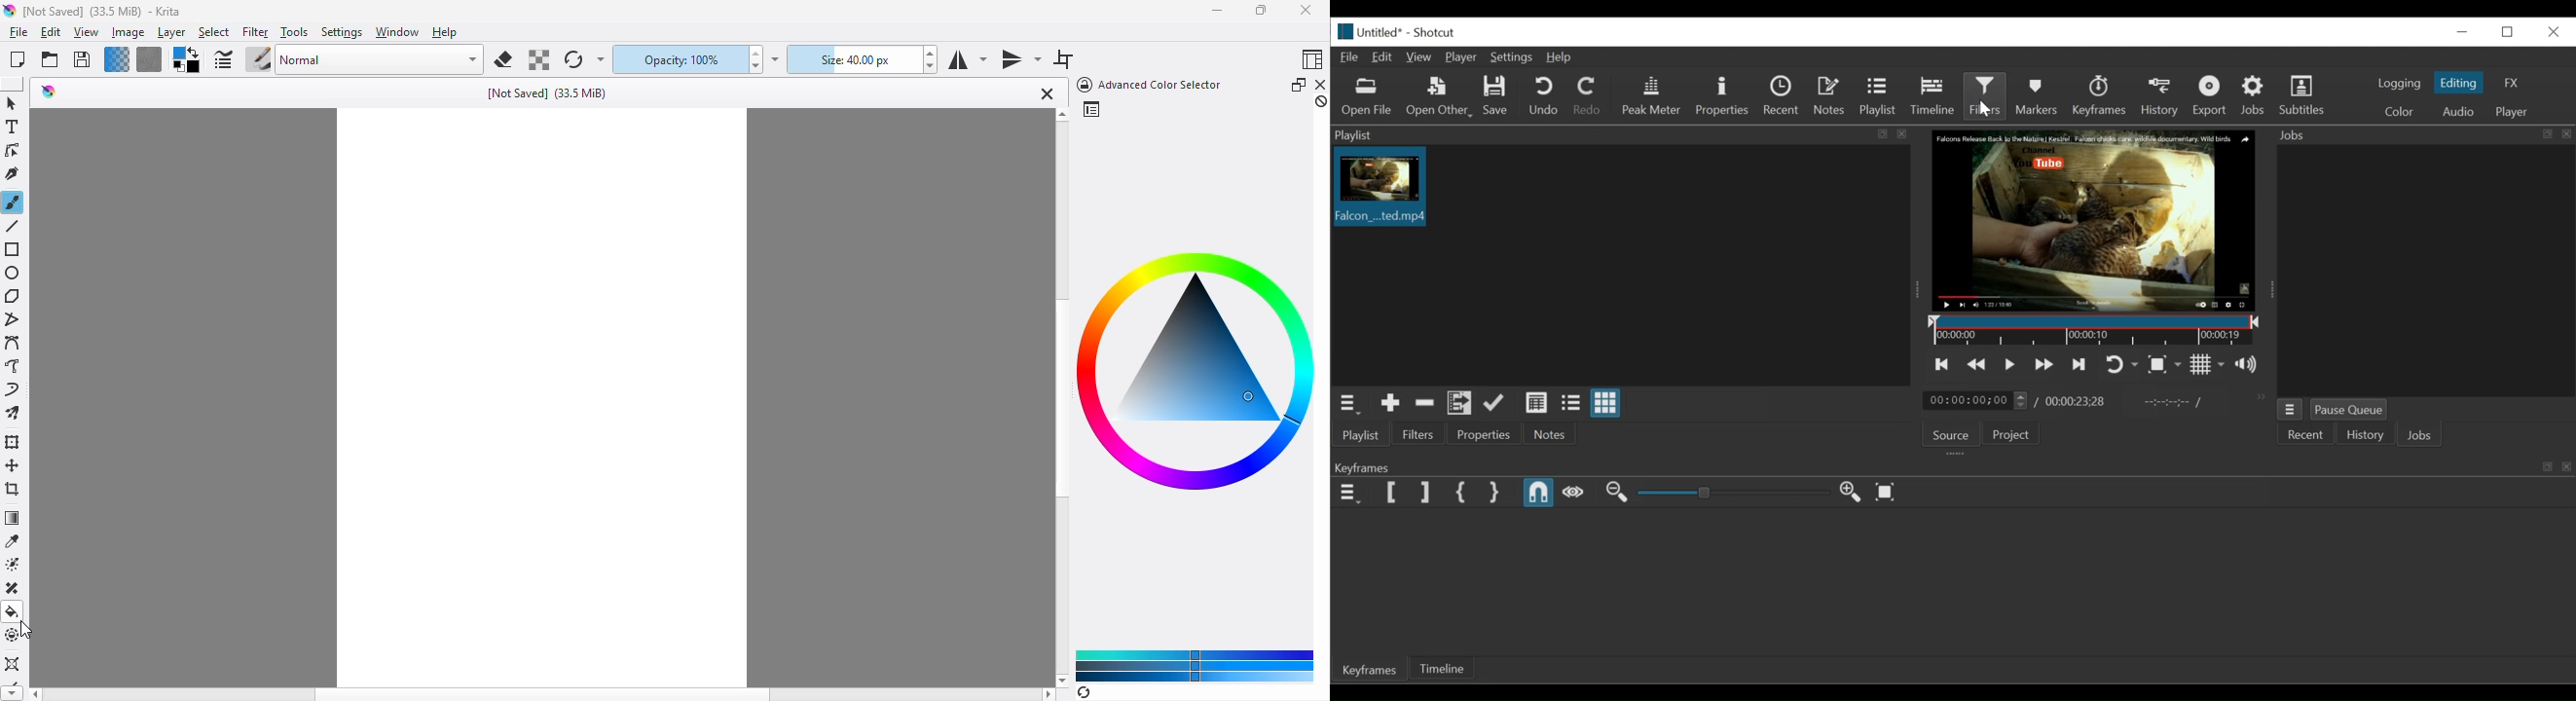  I want to click on View as file, so click(1572, 402).